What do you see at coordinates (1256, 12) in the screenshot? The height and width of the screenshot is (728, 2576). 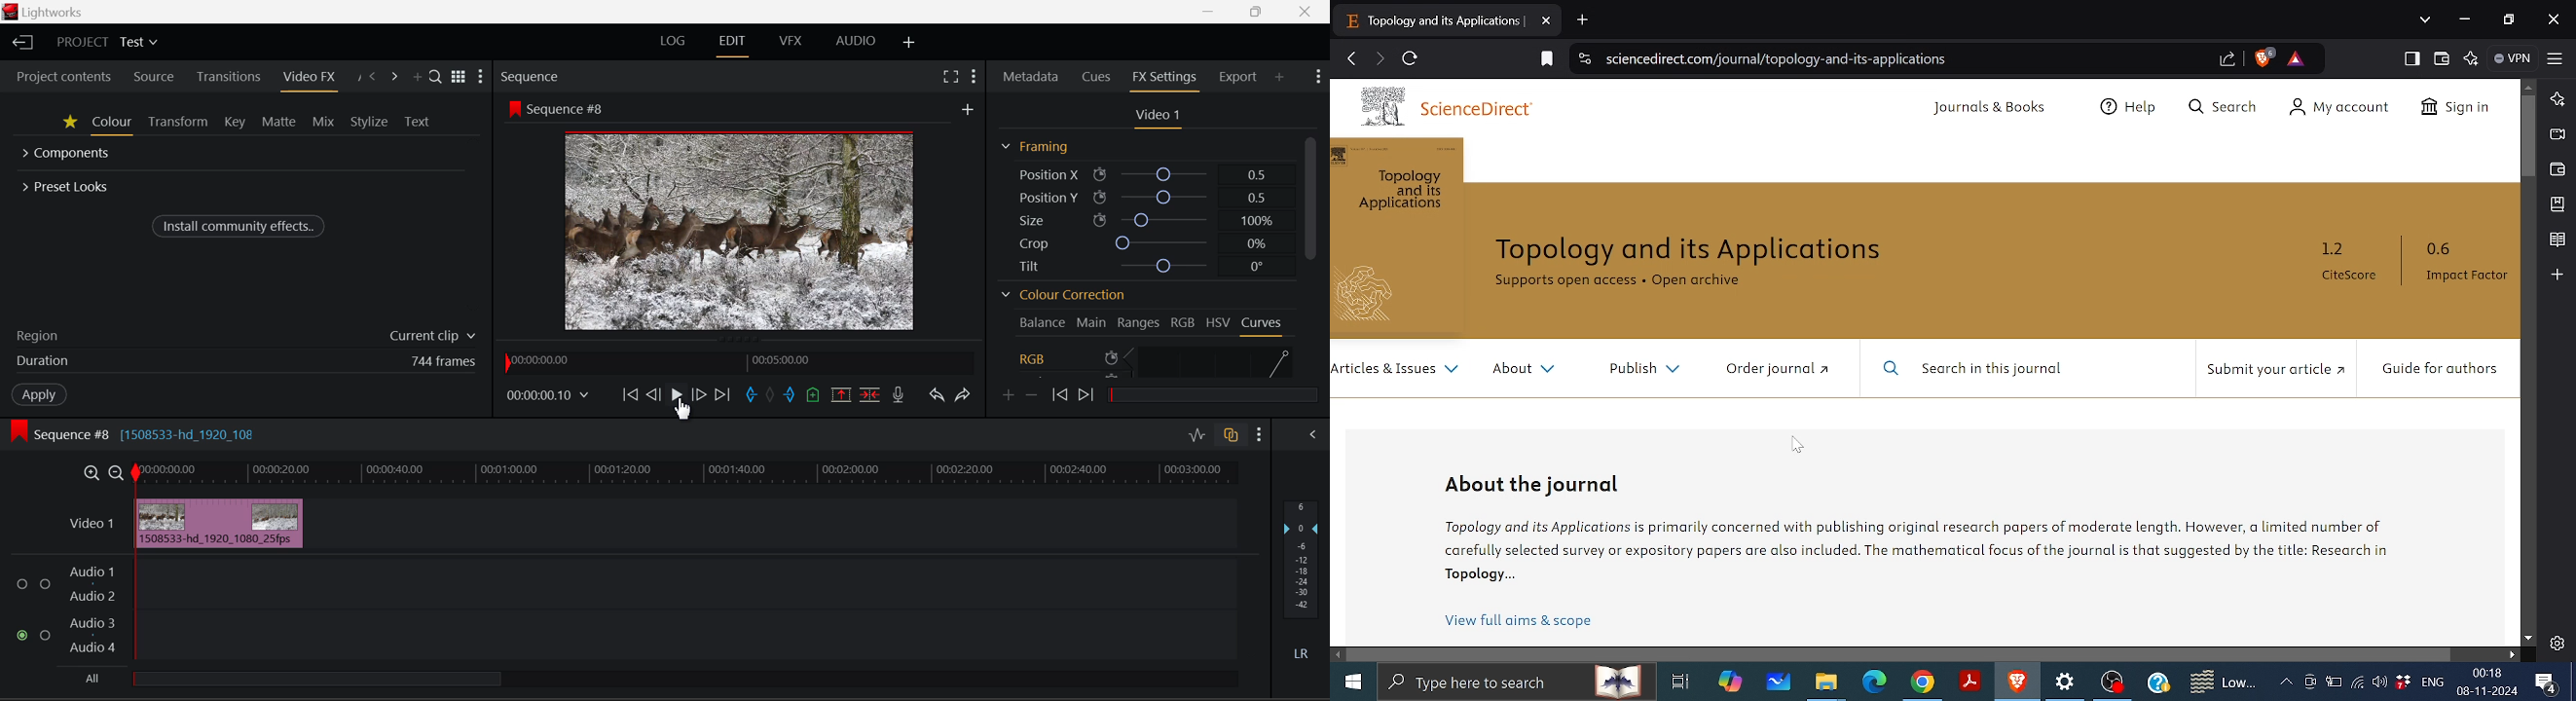 I see `Minimize` at bounding box center [1256, 12].